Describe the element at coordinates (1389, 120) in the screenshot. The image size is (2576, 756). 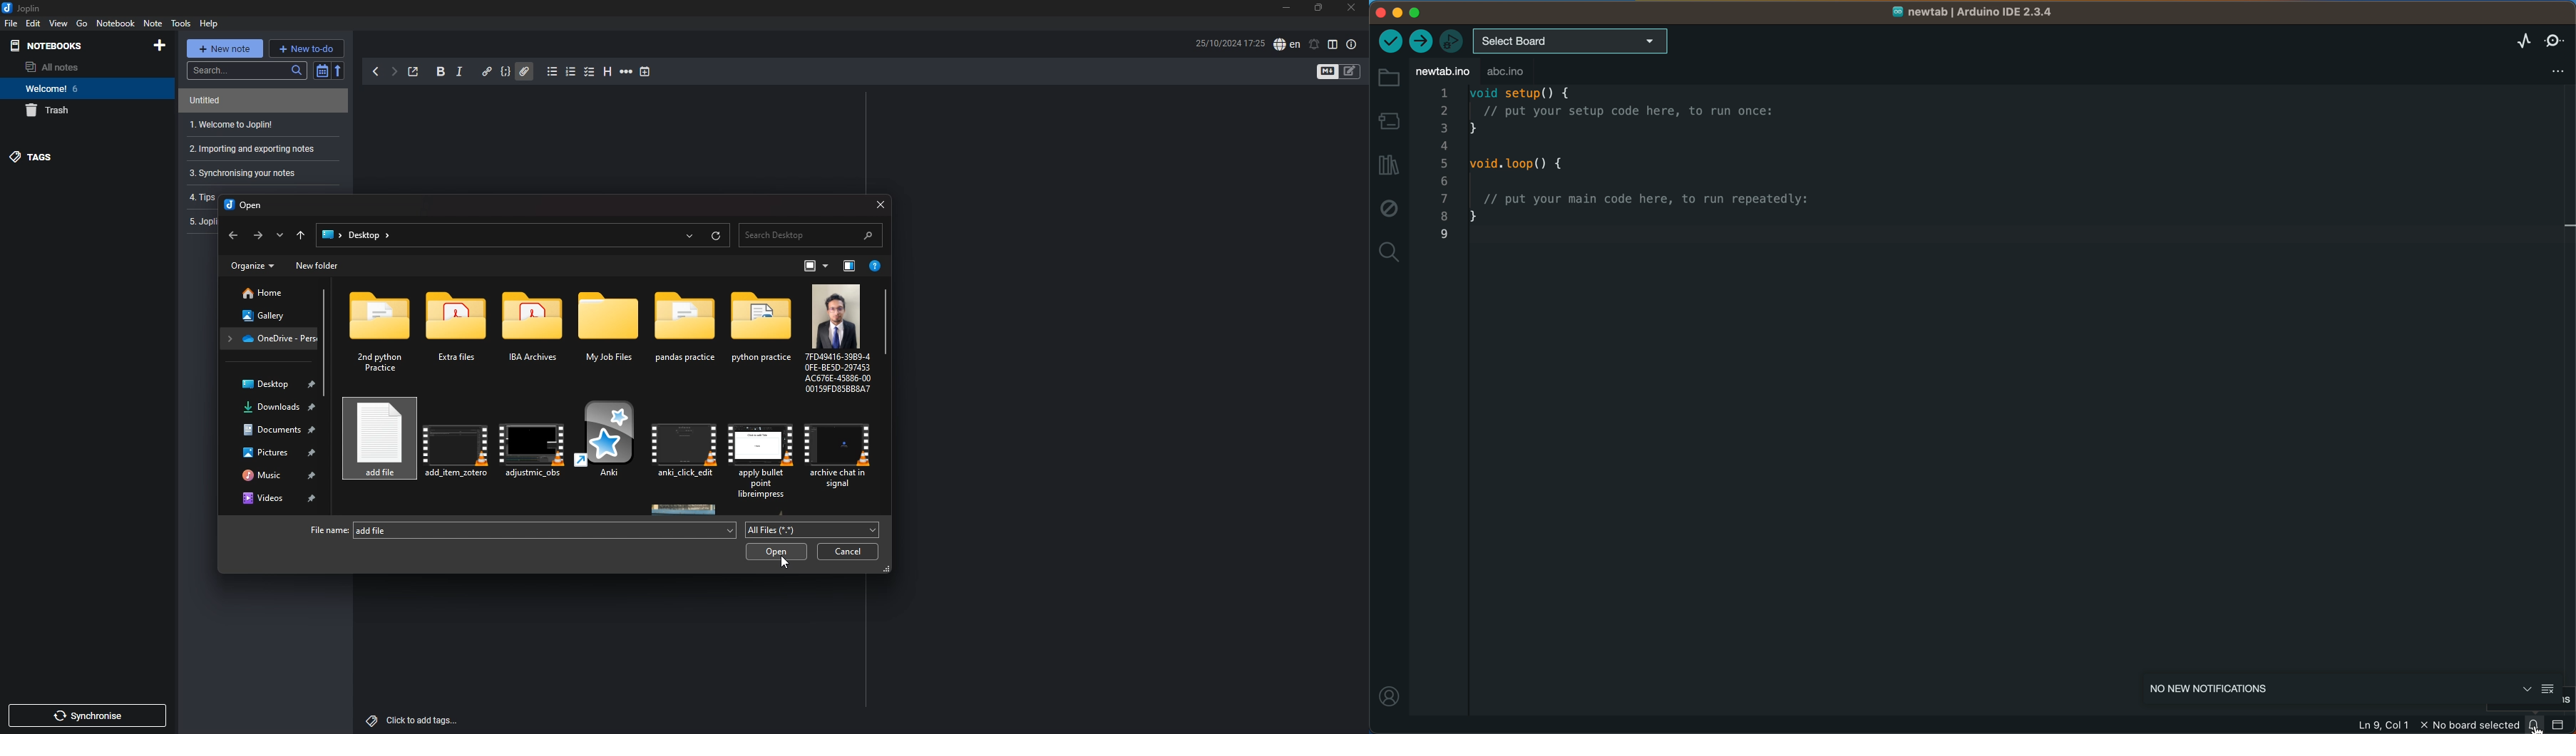
I see `board manager` at that location.